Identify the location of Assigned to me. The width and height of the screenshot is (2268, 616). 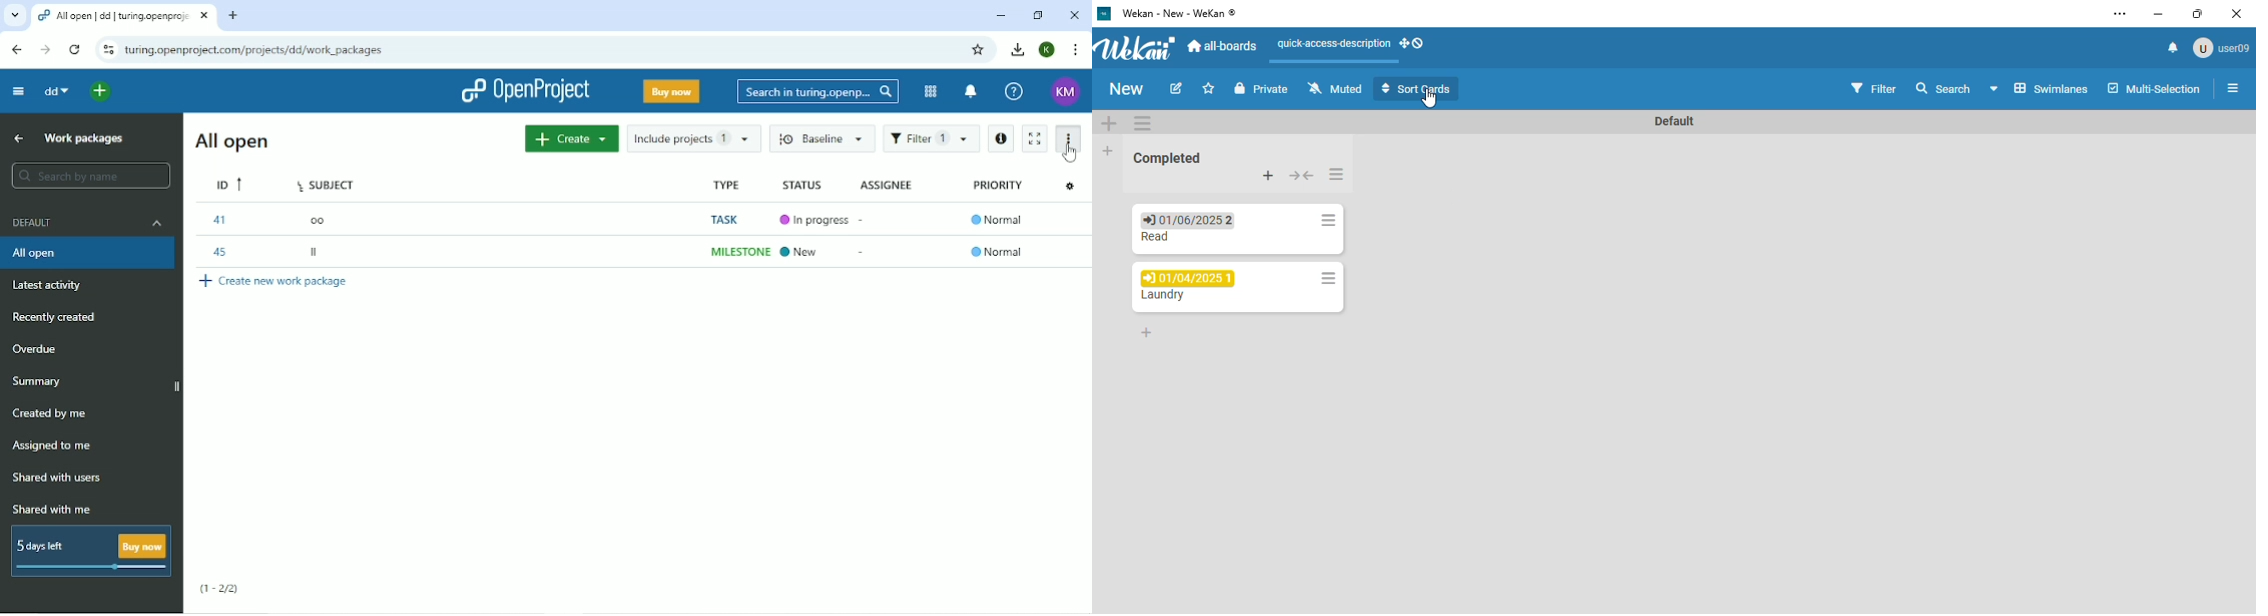
(56, 446).